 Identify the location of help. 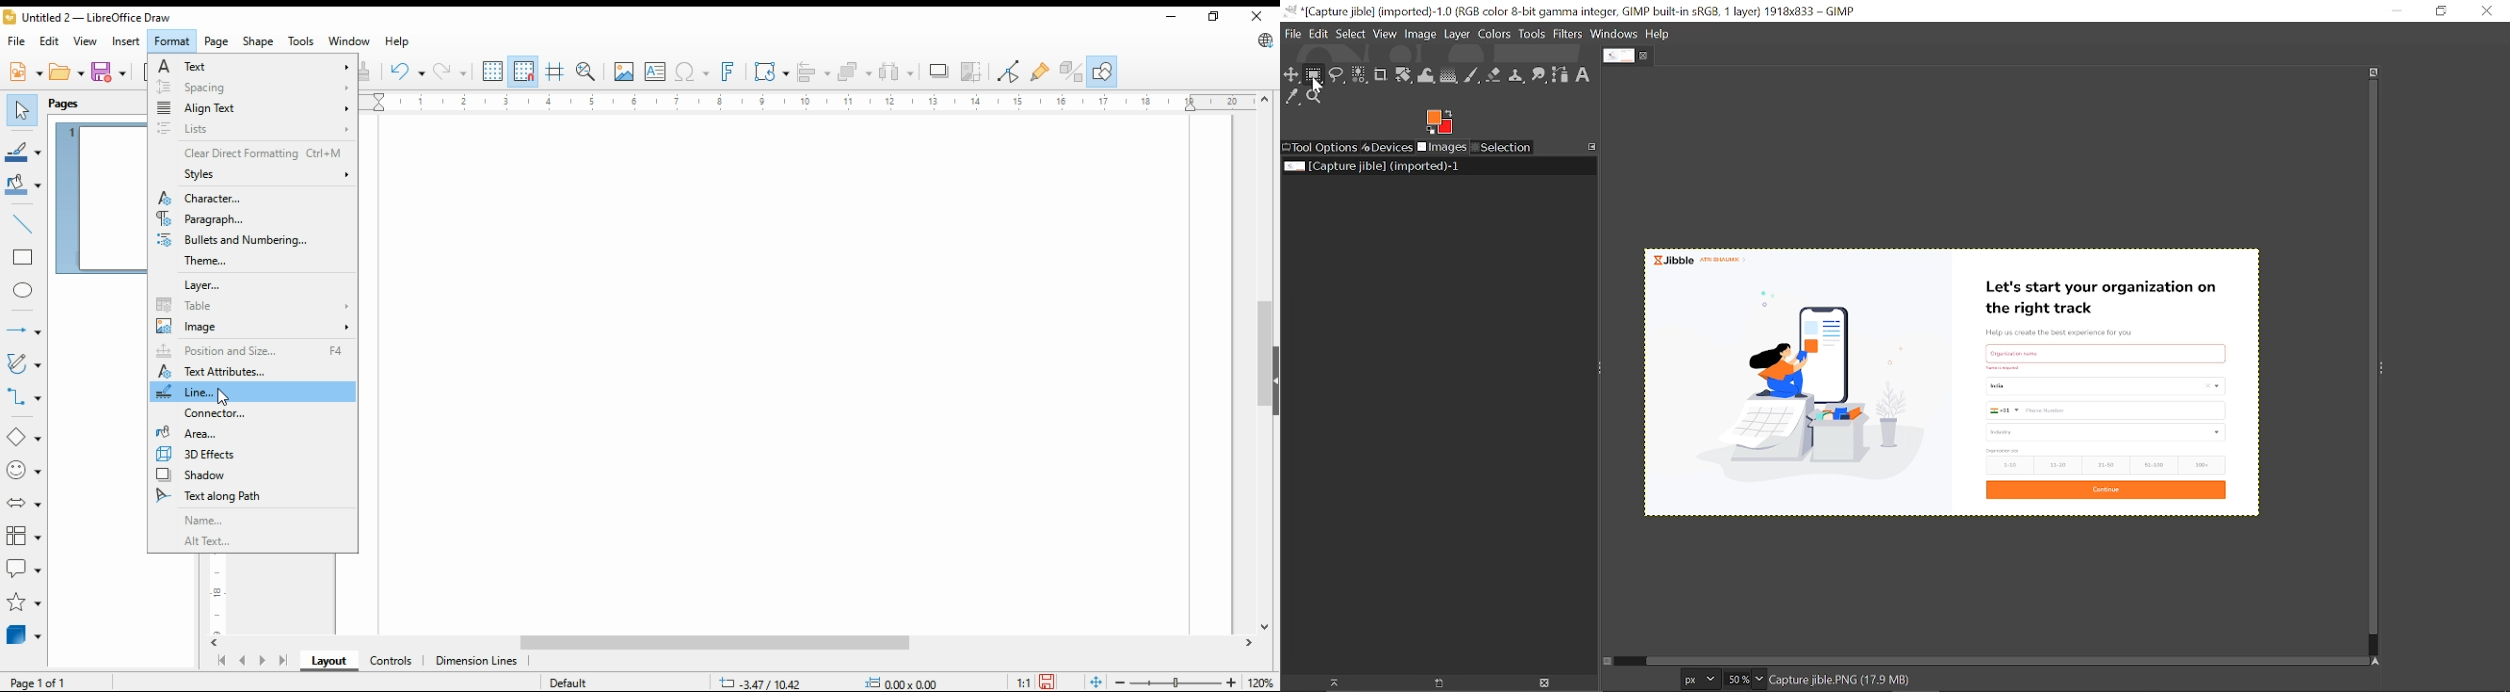
(397, 41).